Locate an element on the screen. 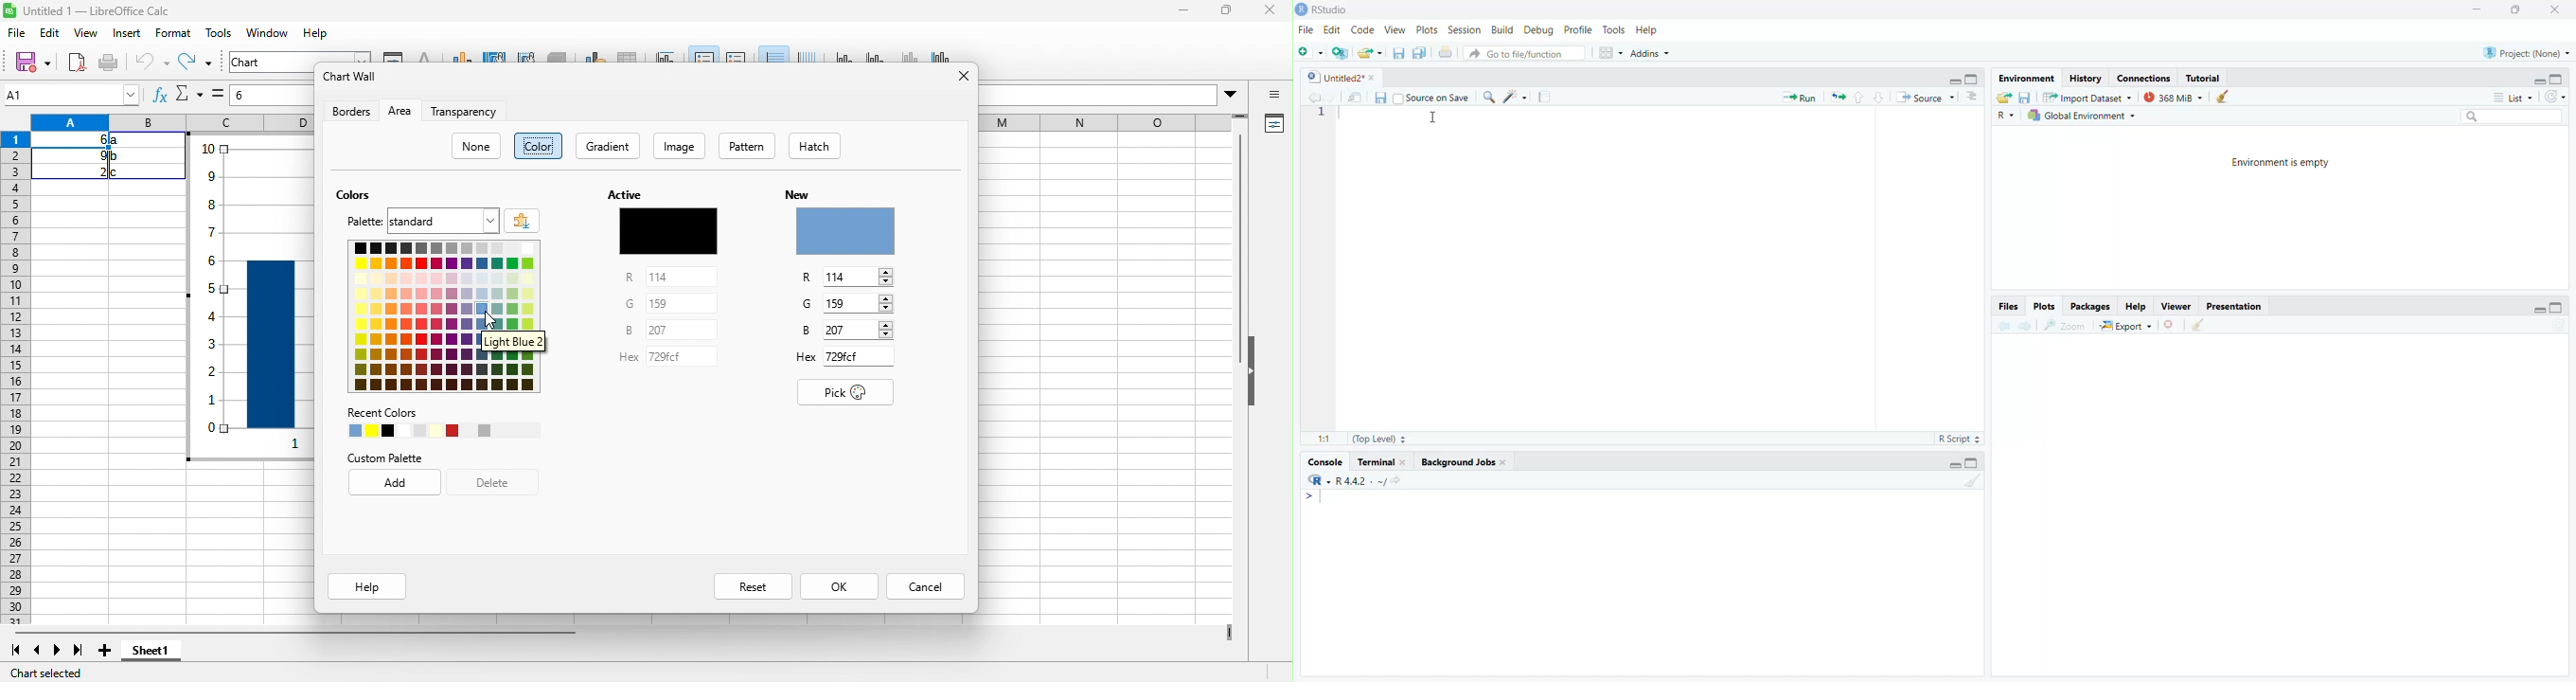  maximise is located at coordinates (1977, 463).